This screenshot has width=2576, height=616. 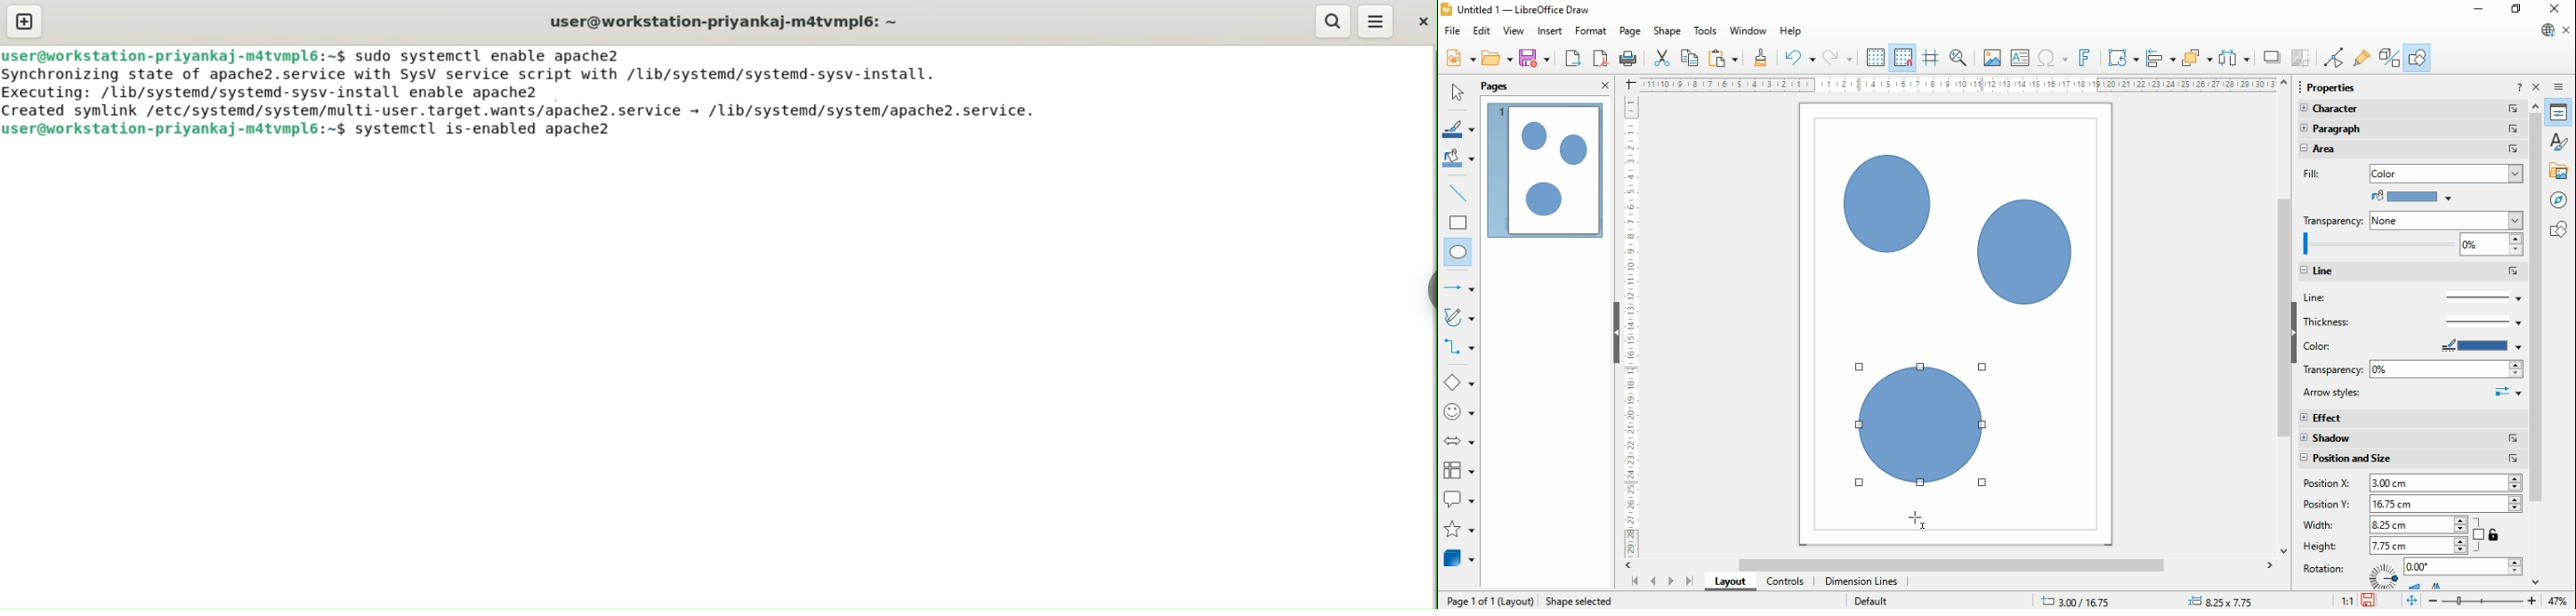 I want to click on helplines while moving, so click(x=1931, y=58).